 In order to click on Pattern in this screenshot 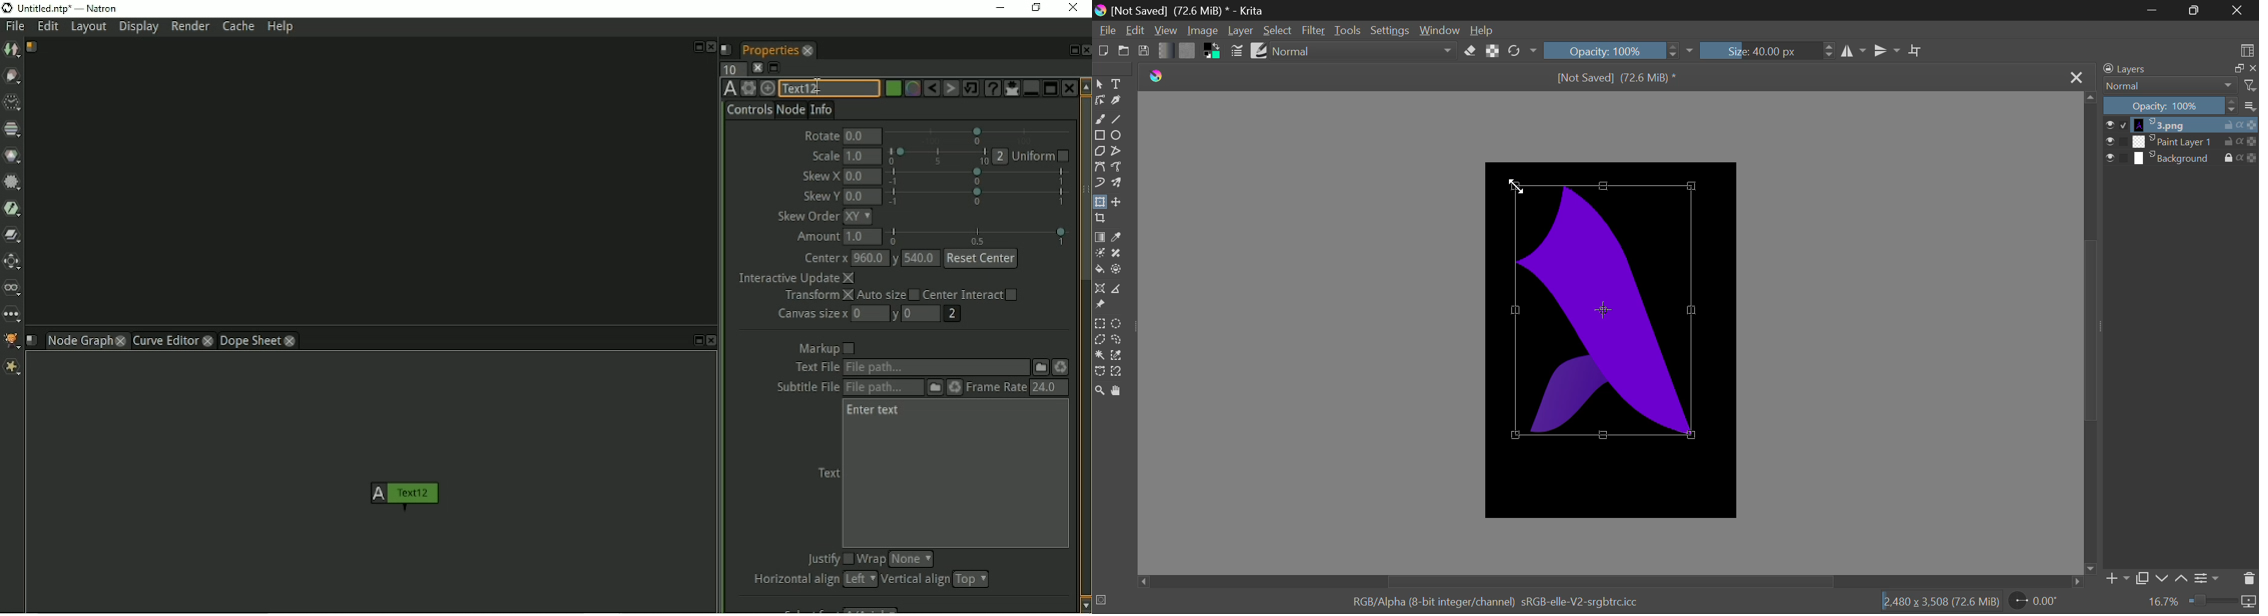, I will do `click(1187, 50)`.